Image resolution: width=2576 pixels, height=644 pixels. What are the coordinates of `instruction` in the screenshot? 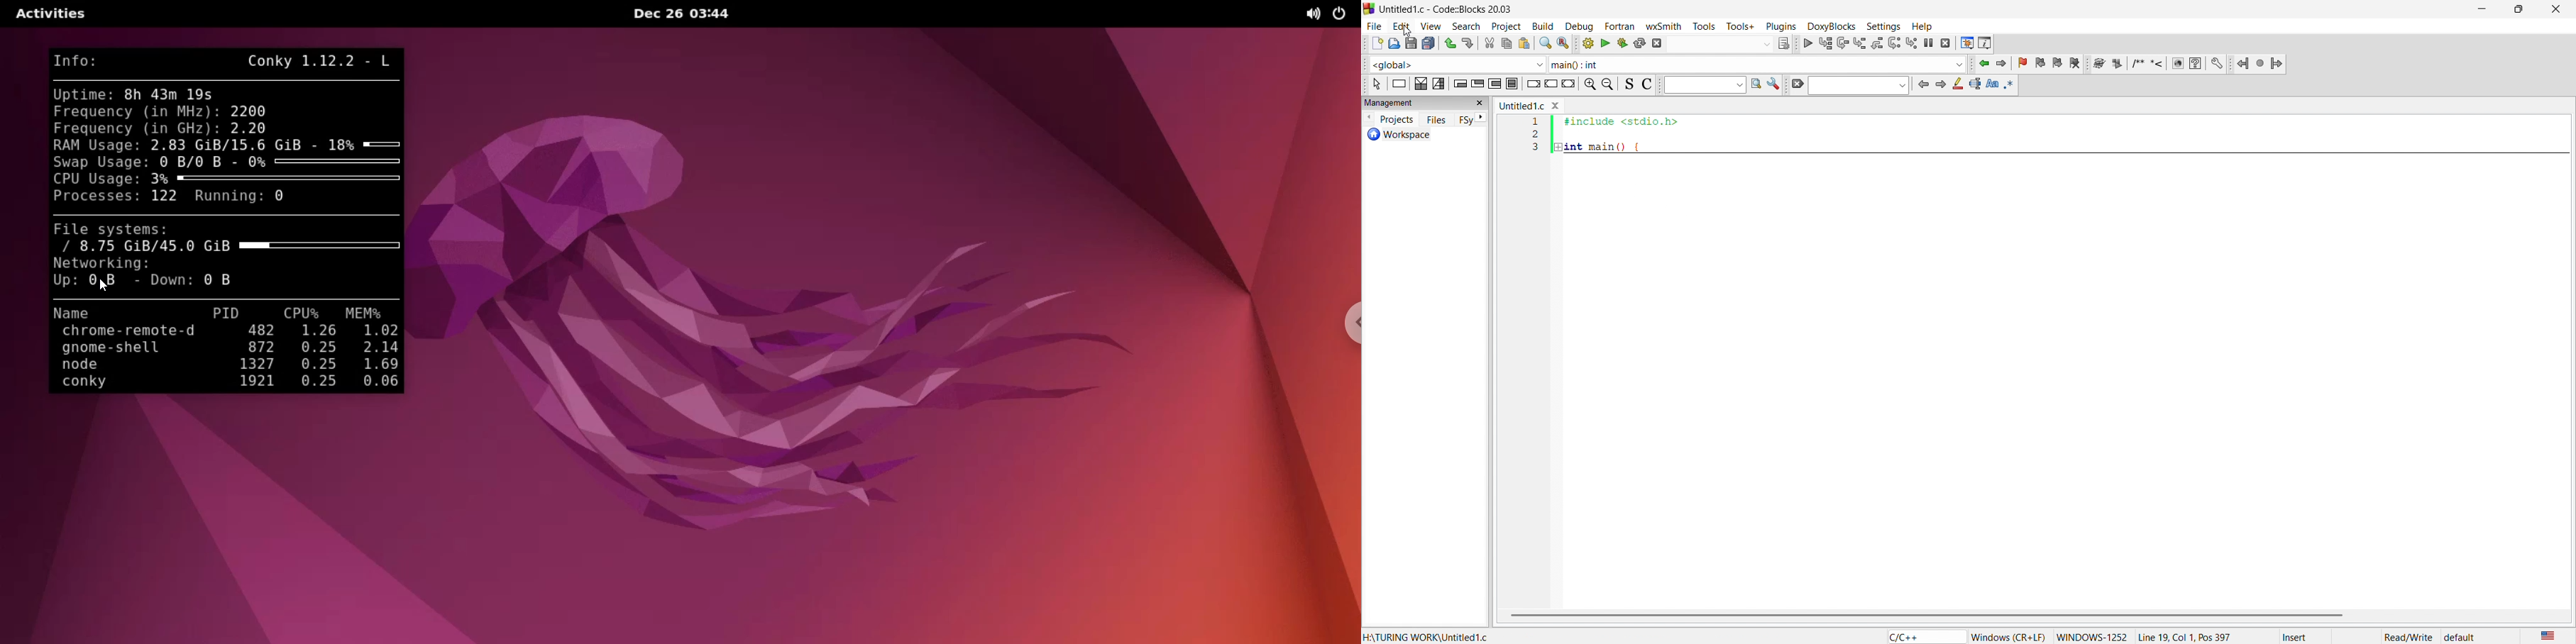 It's located at (1398, 85).